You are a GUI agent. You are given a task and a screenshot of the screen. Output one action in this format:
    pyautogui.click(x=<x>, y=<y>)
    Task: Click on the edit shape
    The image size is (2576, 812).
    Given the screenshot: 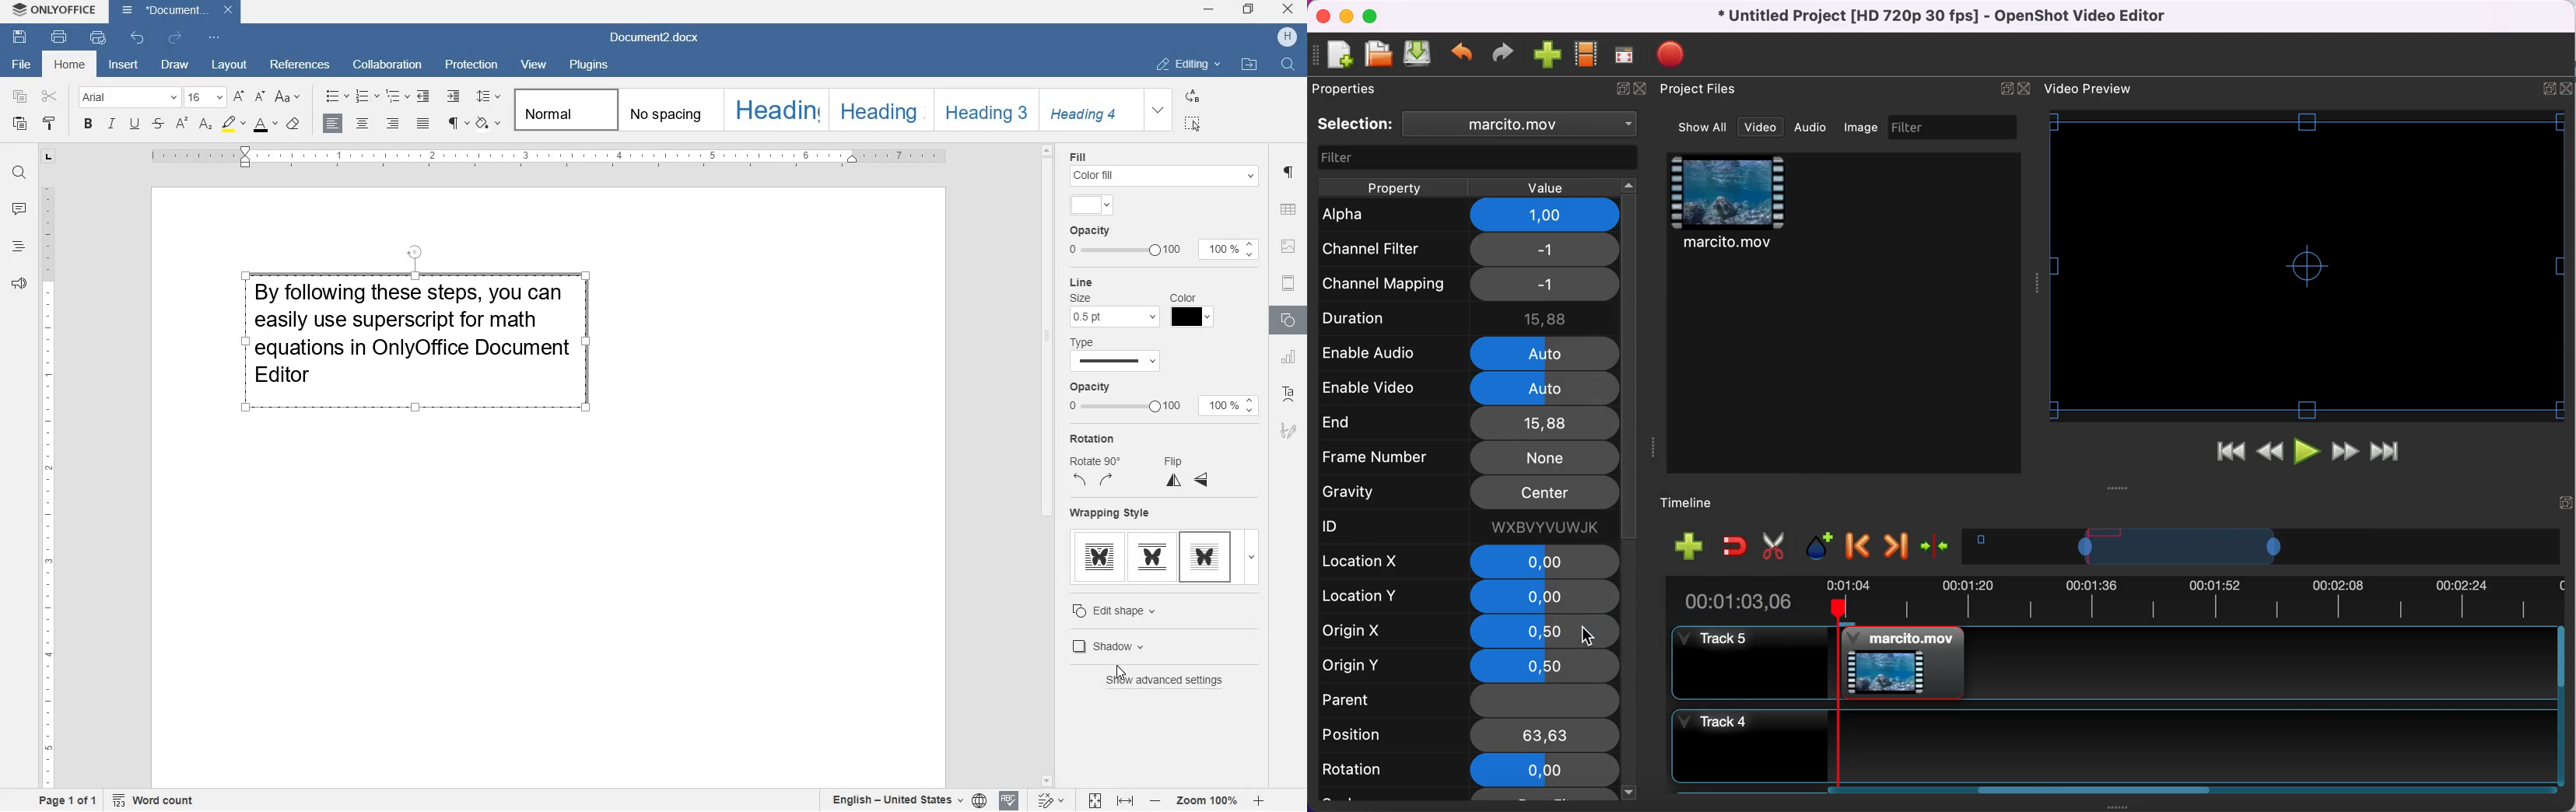 What is the action you would take?
    pyautogui.click(x=1127, y=609)
    